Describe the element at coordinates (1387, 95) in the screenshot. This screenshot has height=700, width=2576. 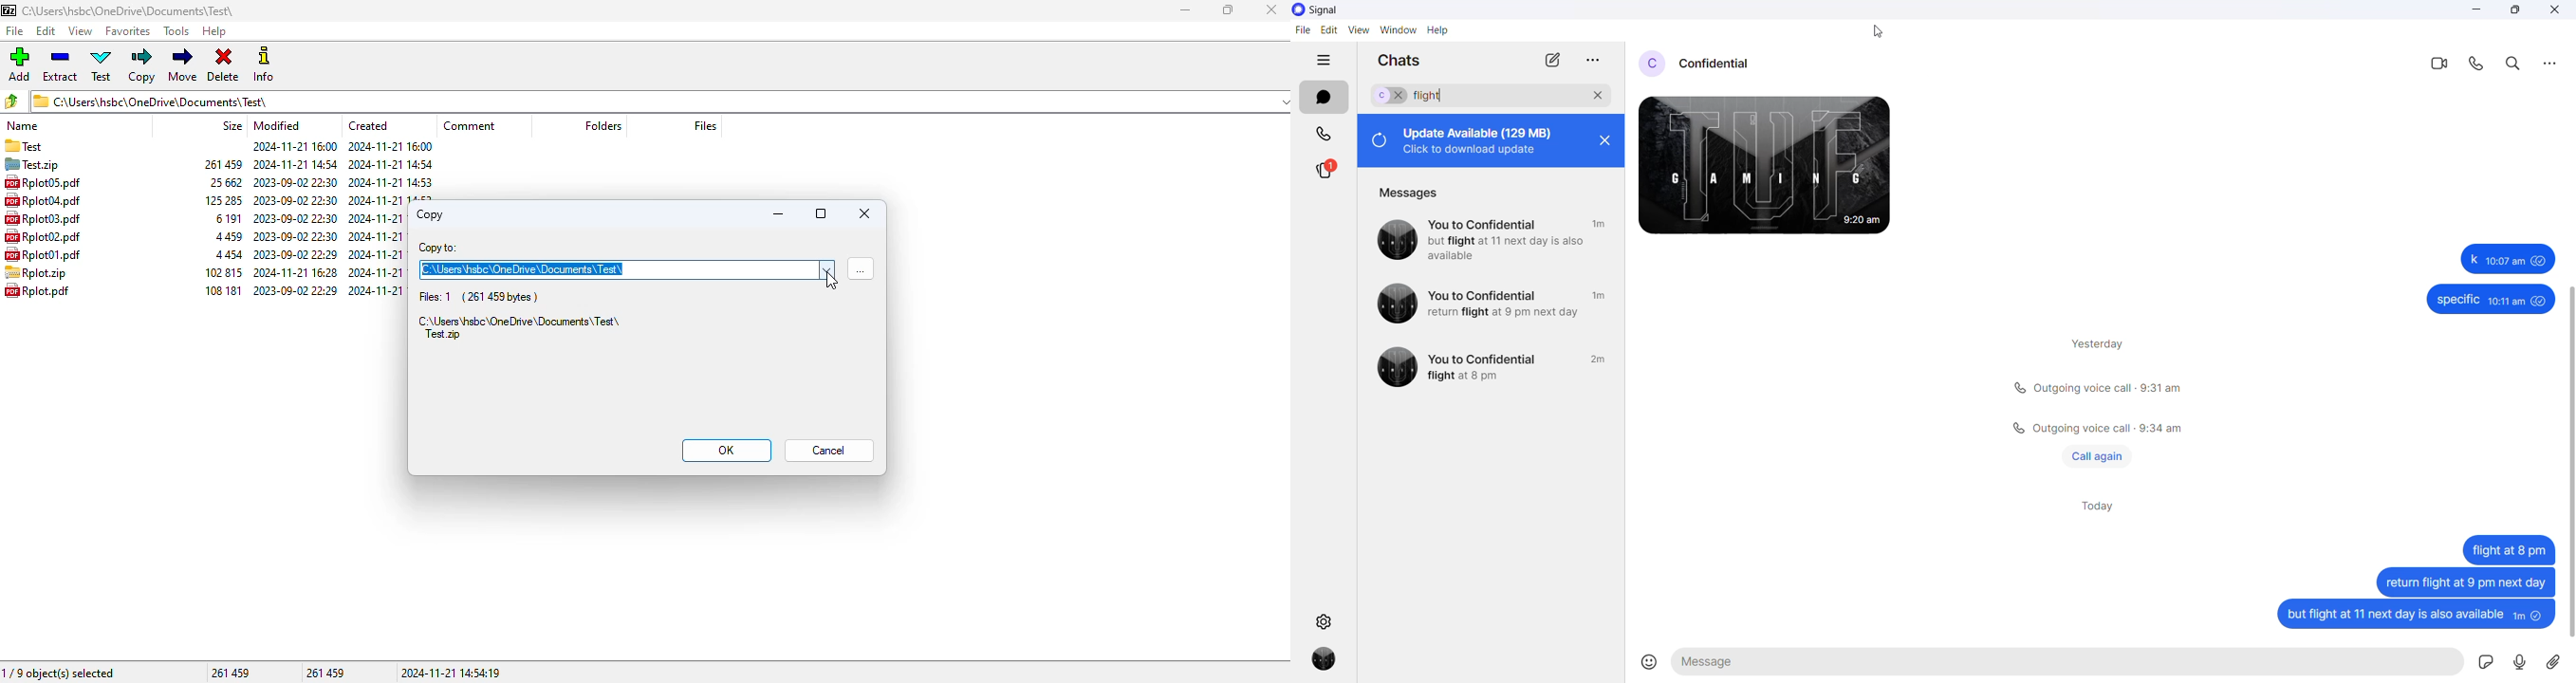
I see `selected chat` at that location.